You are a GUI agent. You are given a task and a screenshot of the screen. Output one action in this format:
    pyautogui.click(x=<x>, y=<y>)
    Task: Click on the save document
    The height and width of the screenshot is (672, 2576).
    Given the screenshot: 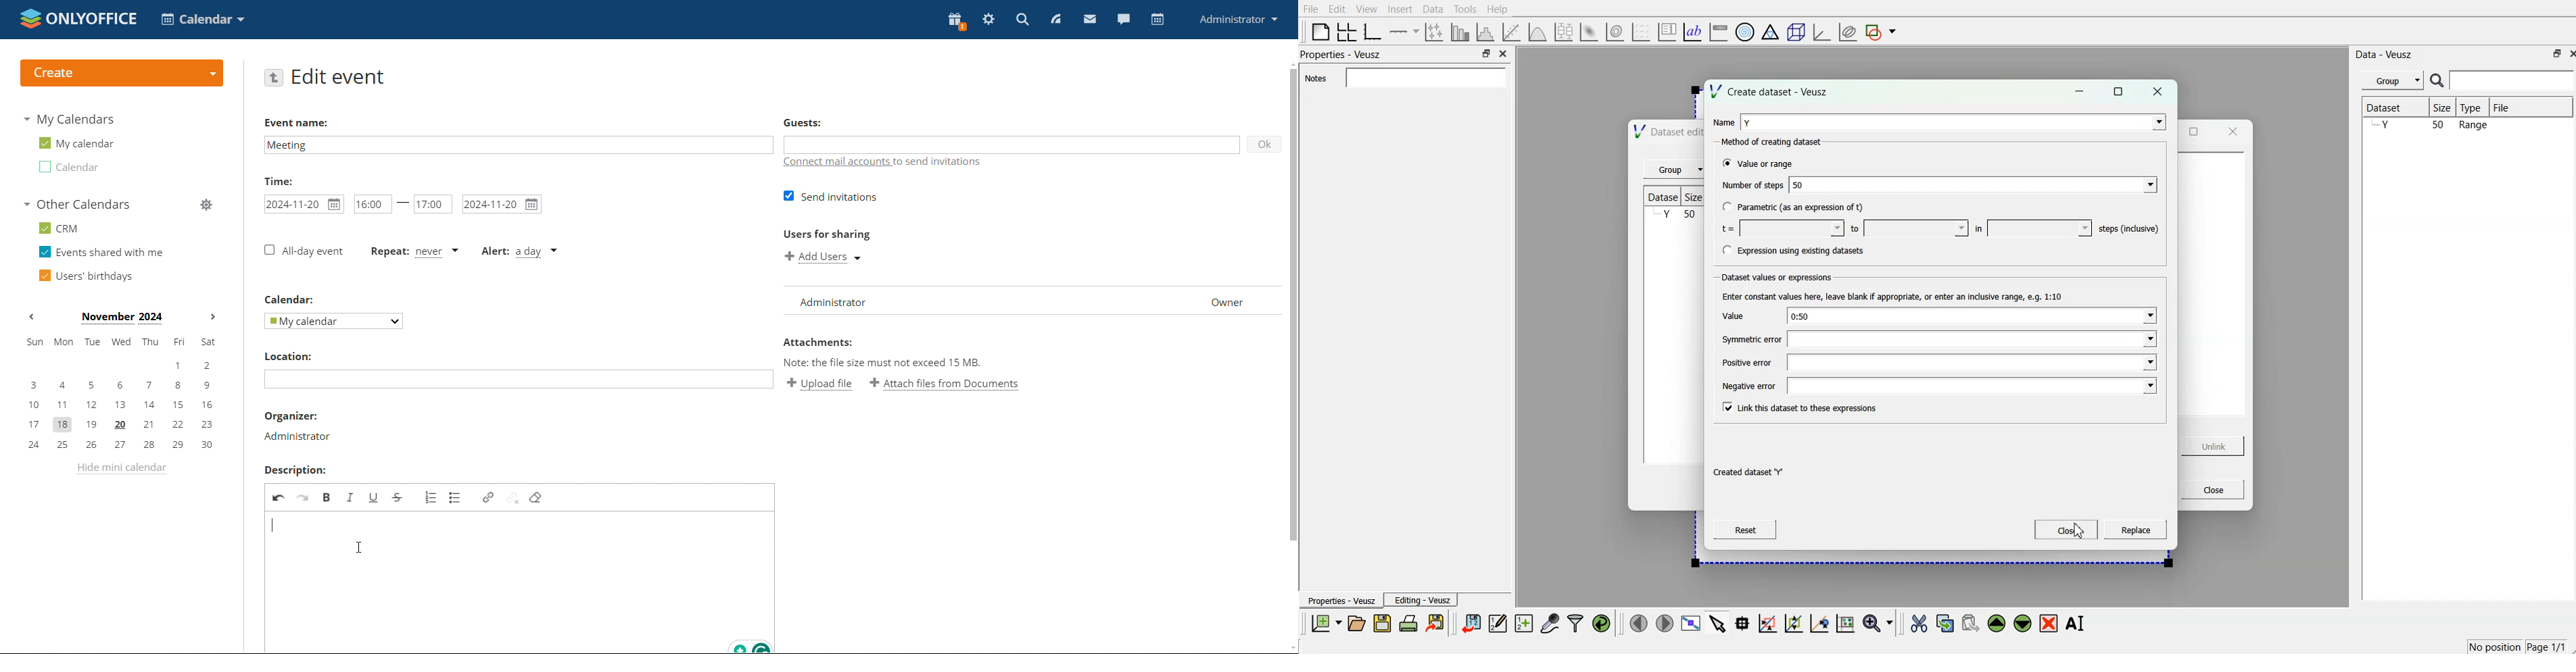 What is the action you would take?
    pyautogui.click(x=1382, y=624)
    